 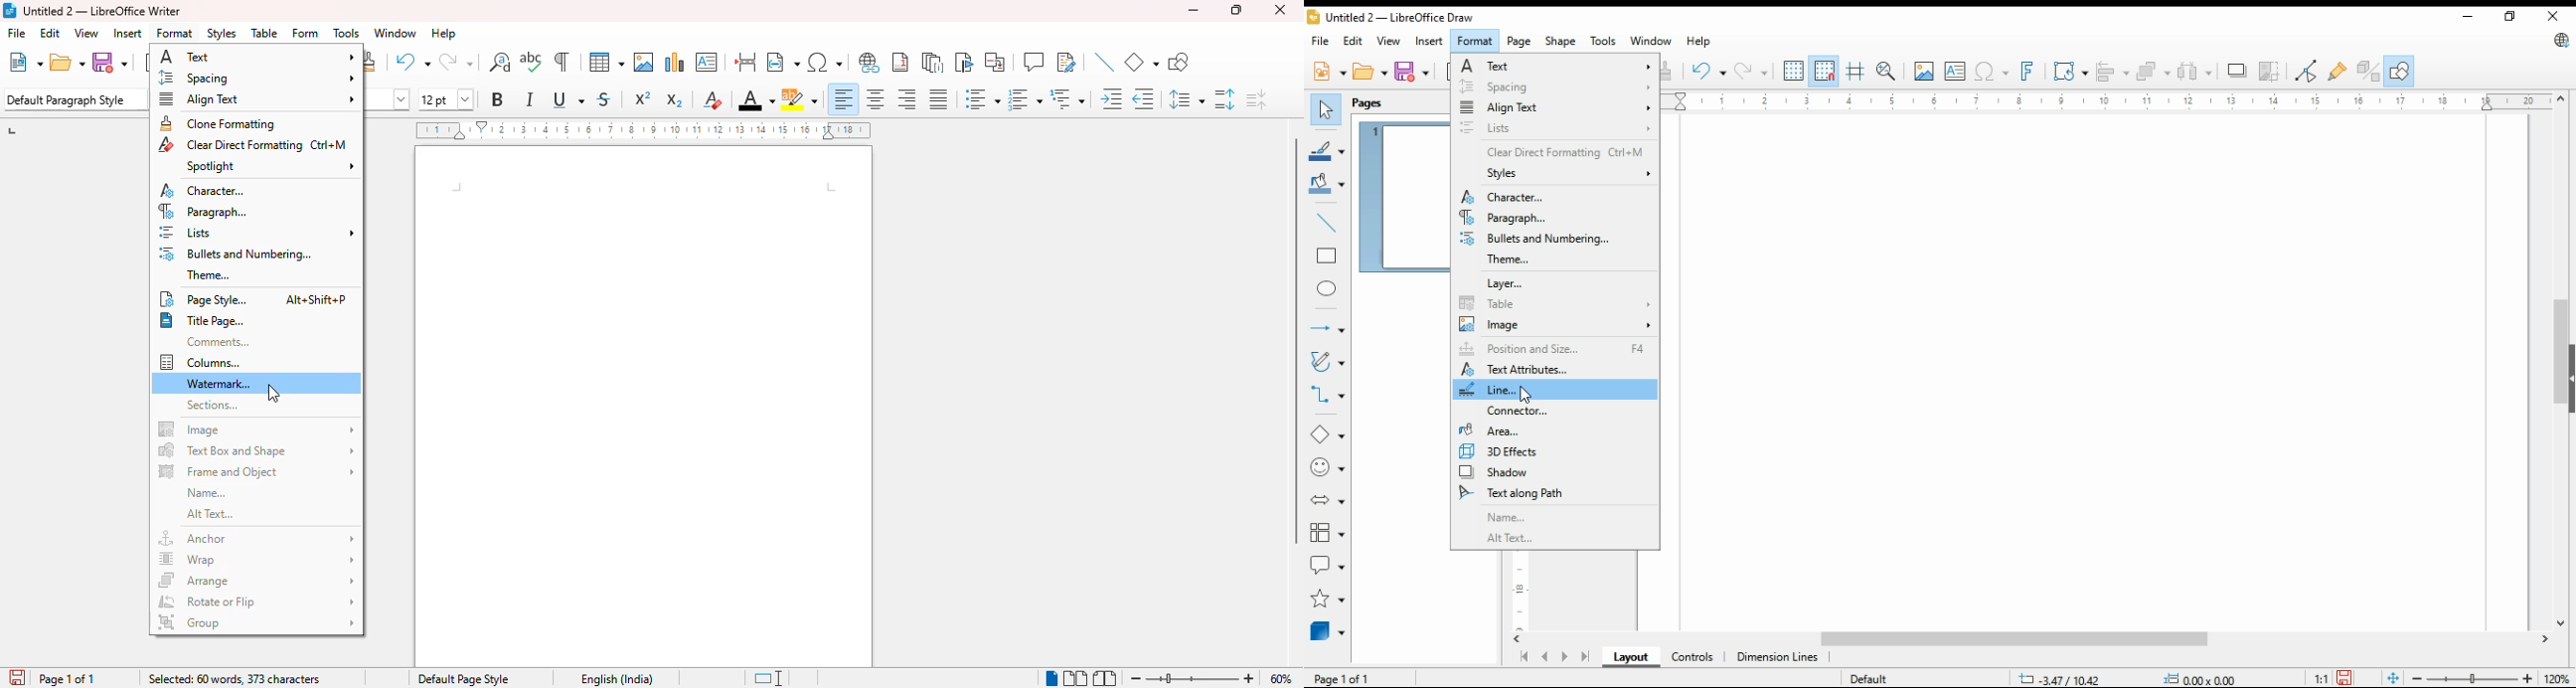 What do you see at coordinates (2307, 71) in the screenshot?
I see `toggle point edit mode` at bounding box center [2307, 71].